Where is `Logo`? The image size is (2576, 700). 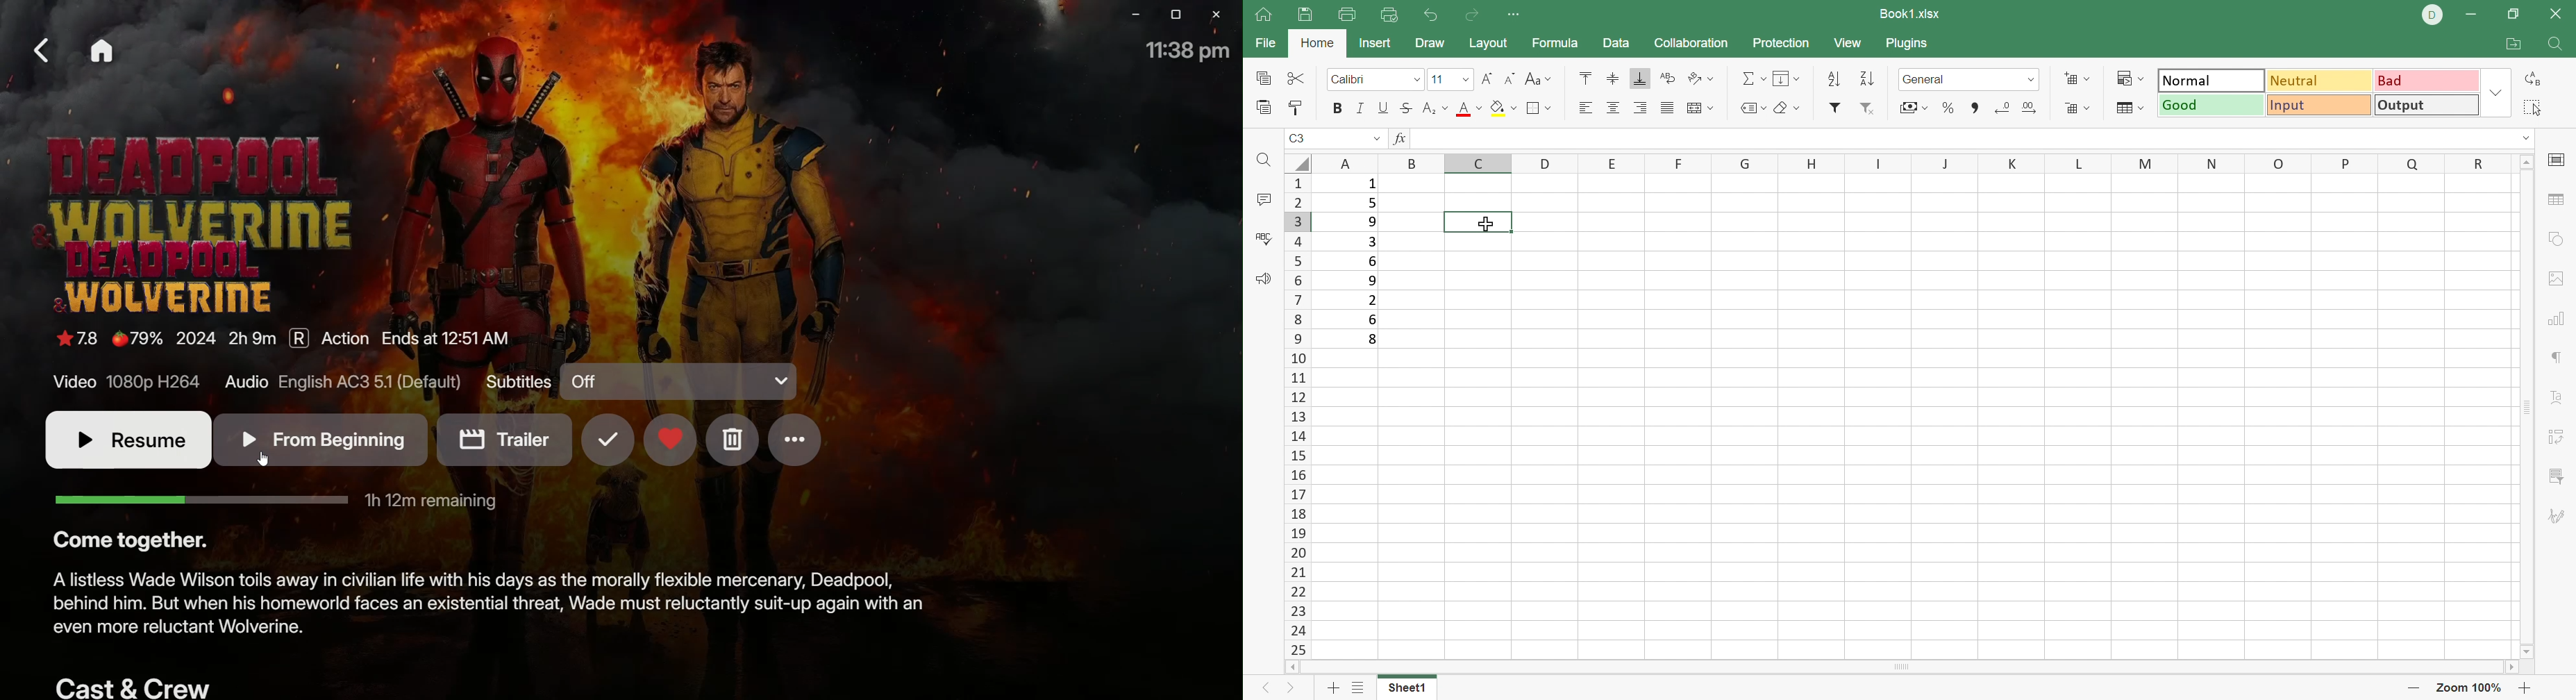
Logo is located at coordinates (174, 277).